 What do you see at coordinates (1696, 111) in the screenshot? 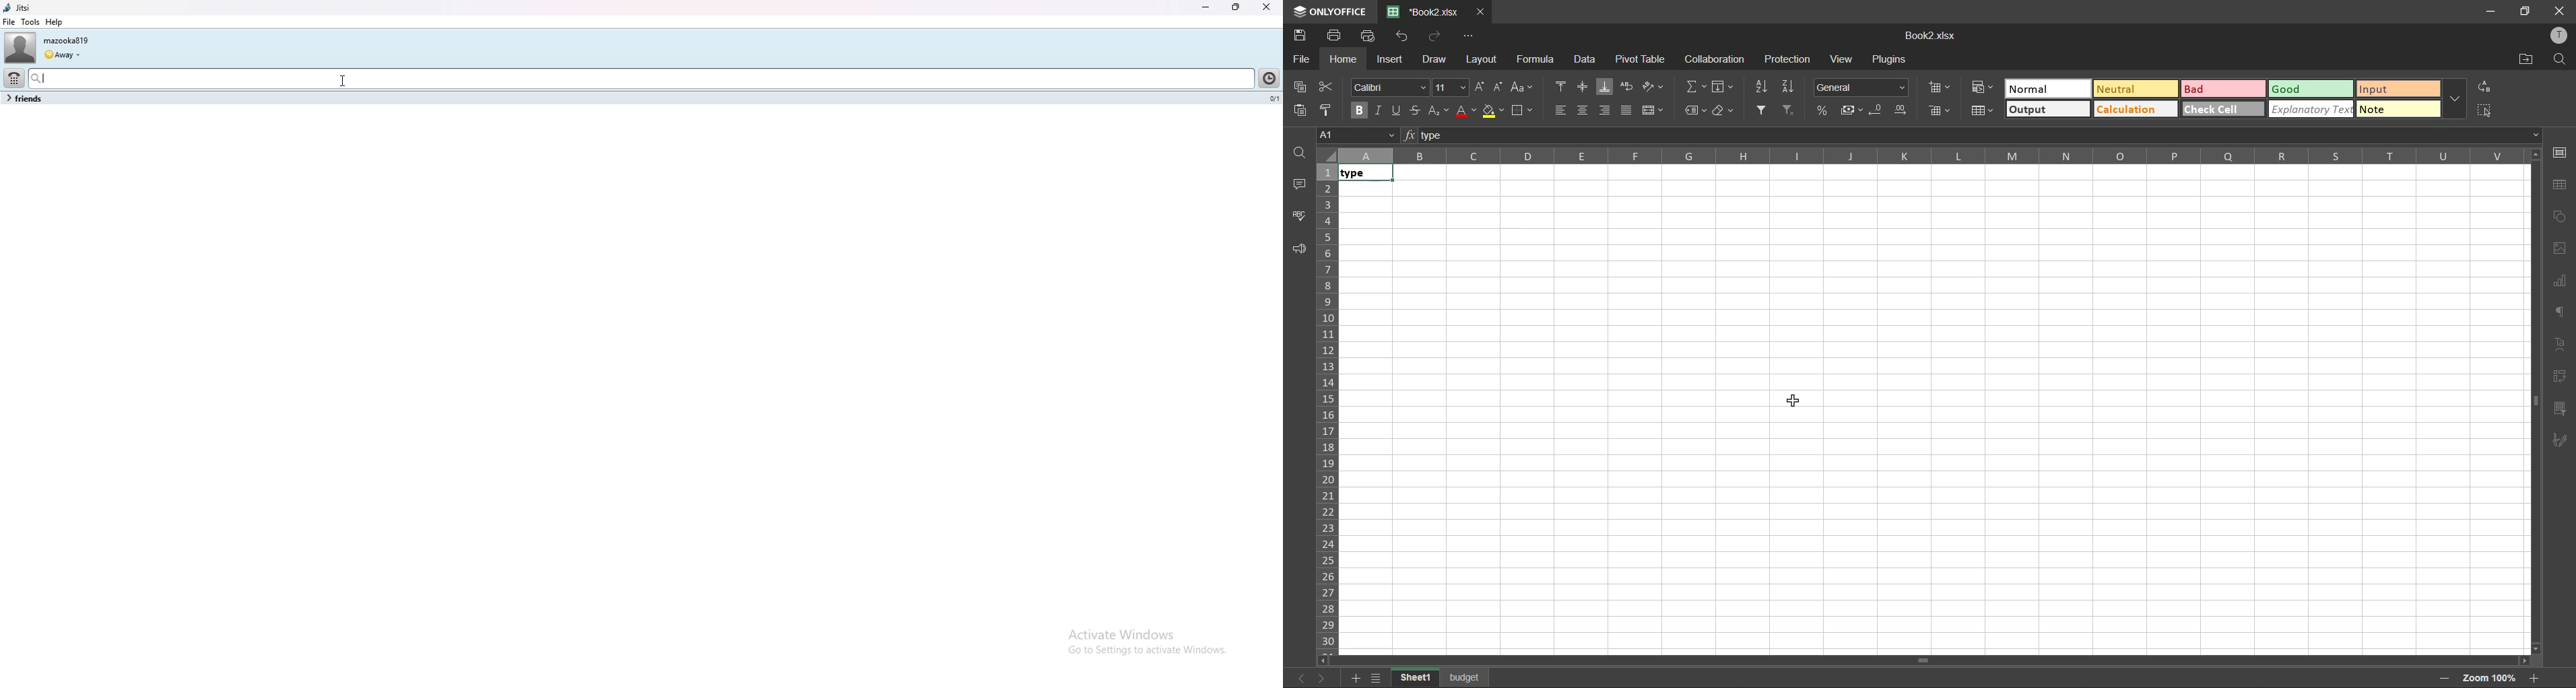
I see `named ranges` at bounding box center [1696, 111].